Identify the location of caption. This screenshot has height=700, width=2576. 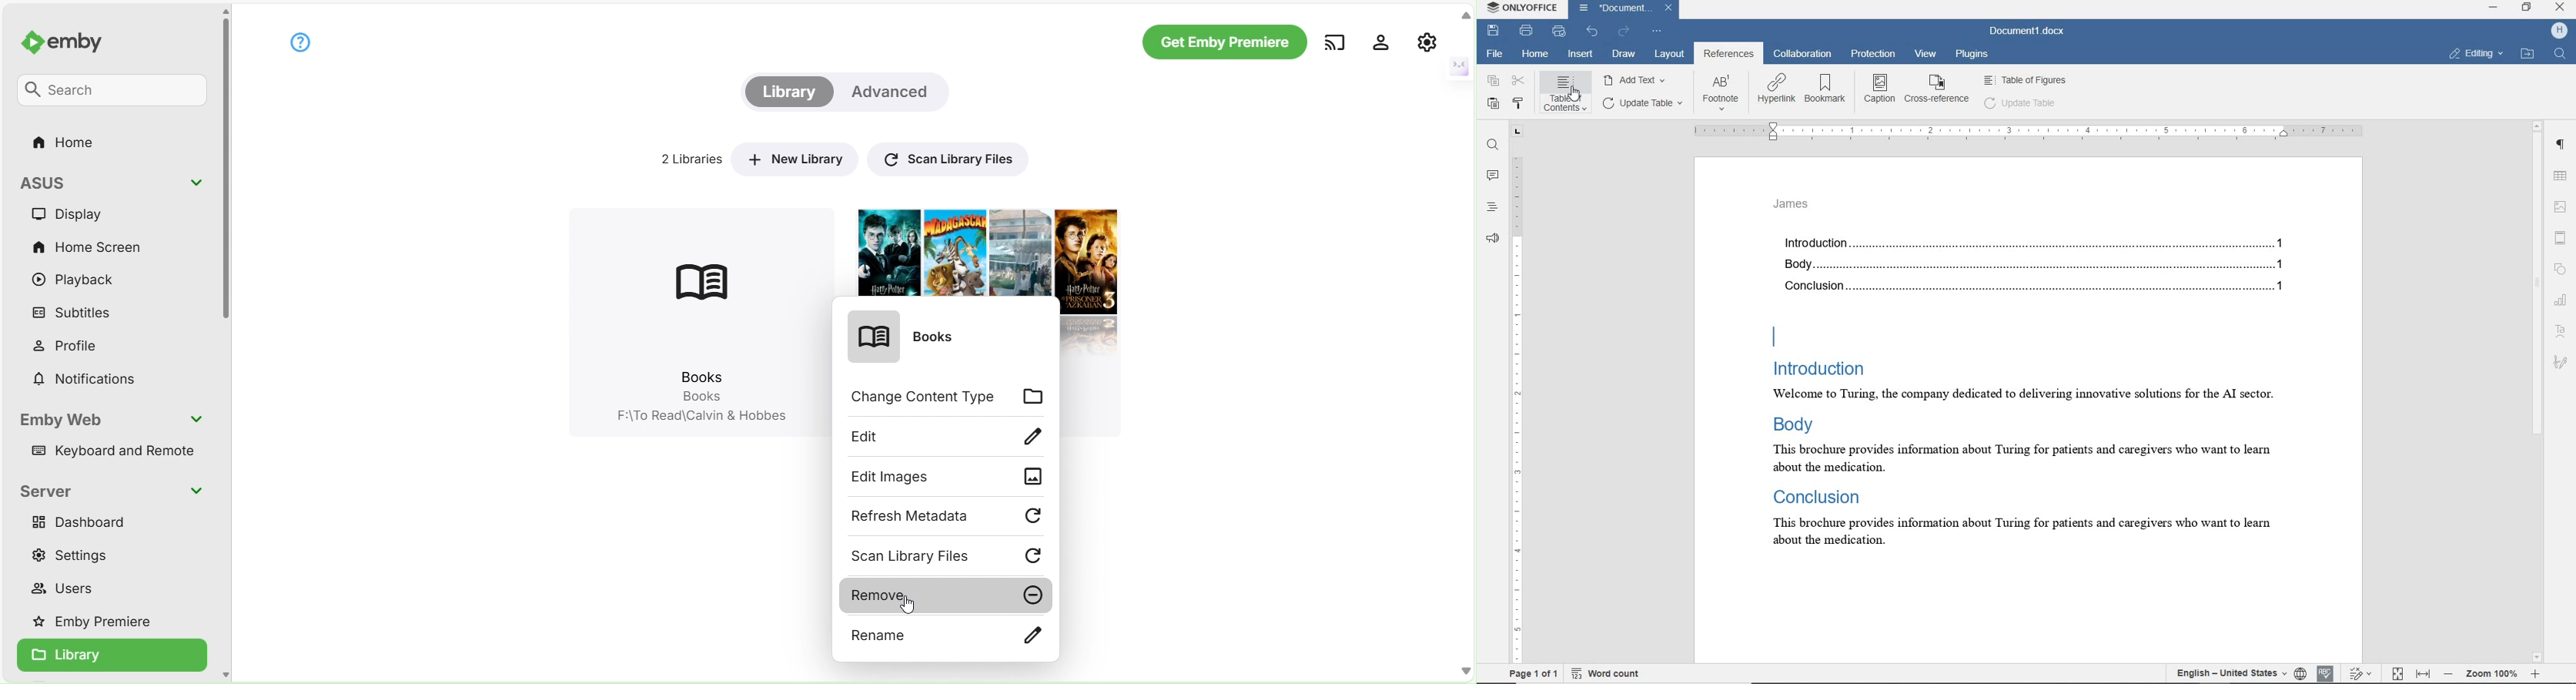
(1880, 91).